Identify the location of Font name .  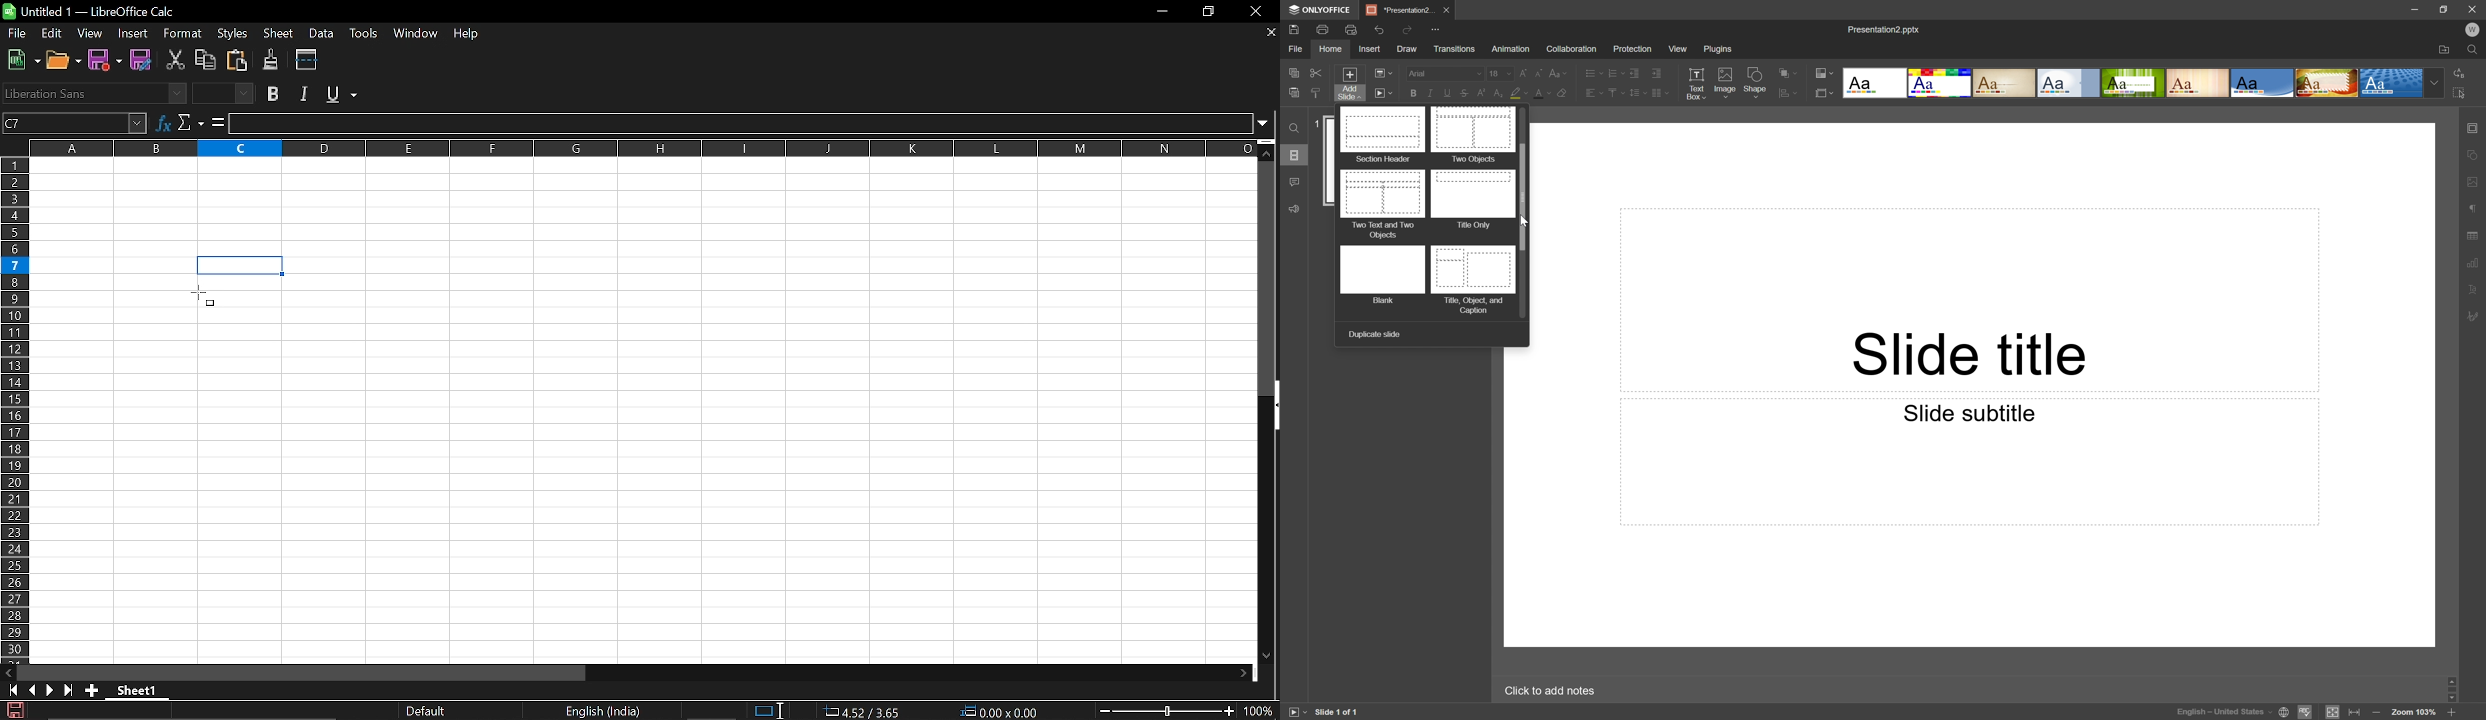
(94, 93).